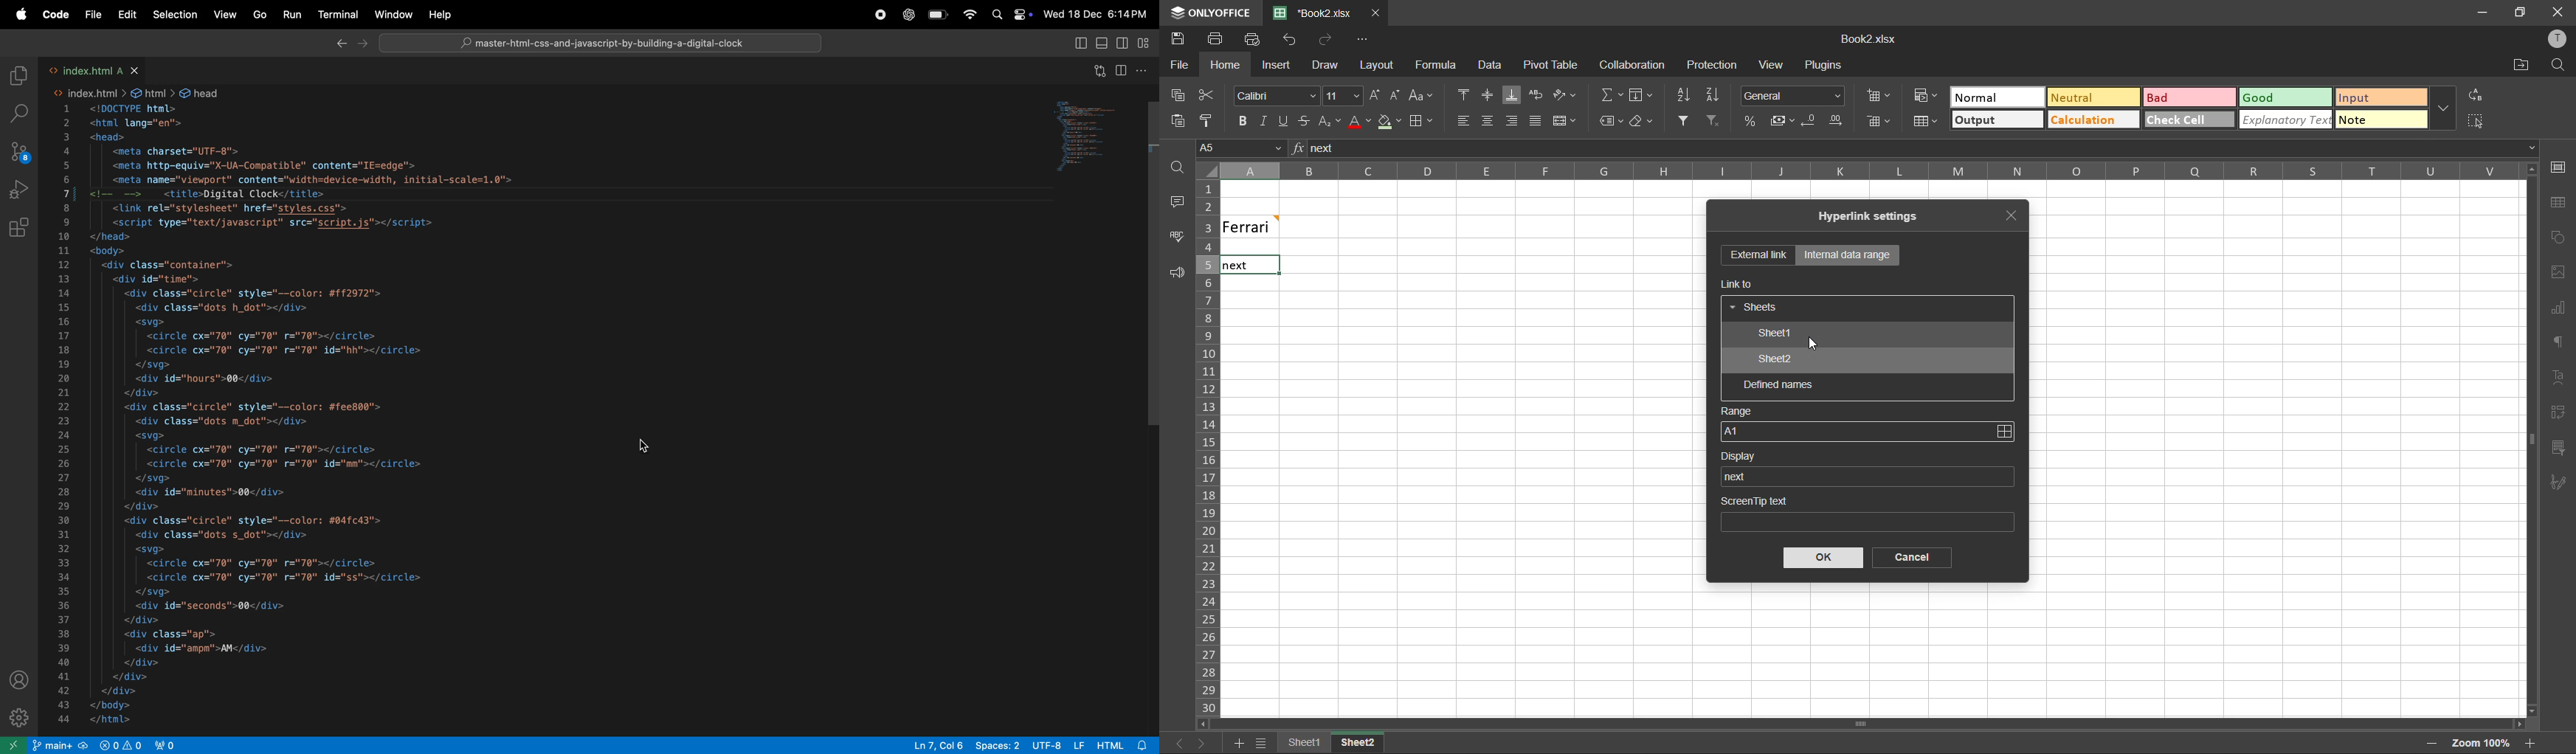 This screenshot has height=756, width=2576. What do you see at coordinates (1378, 12) in the screenshot?
I see `close tab` at bounding box center [1378, 12].